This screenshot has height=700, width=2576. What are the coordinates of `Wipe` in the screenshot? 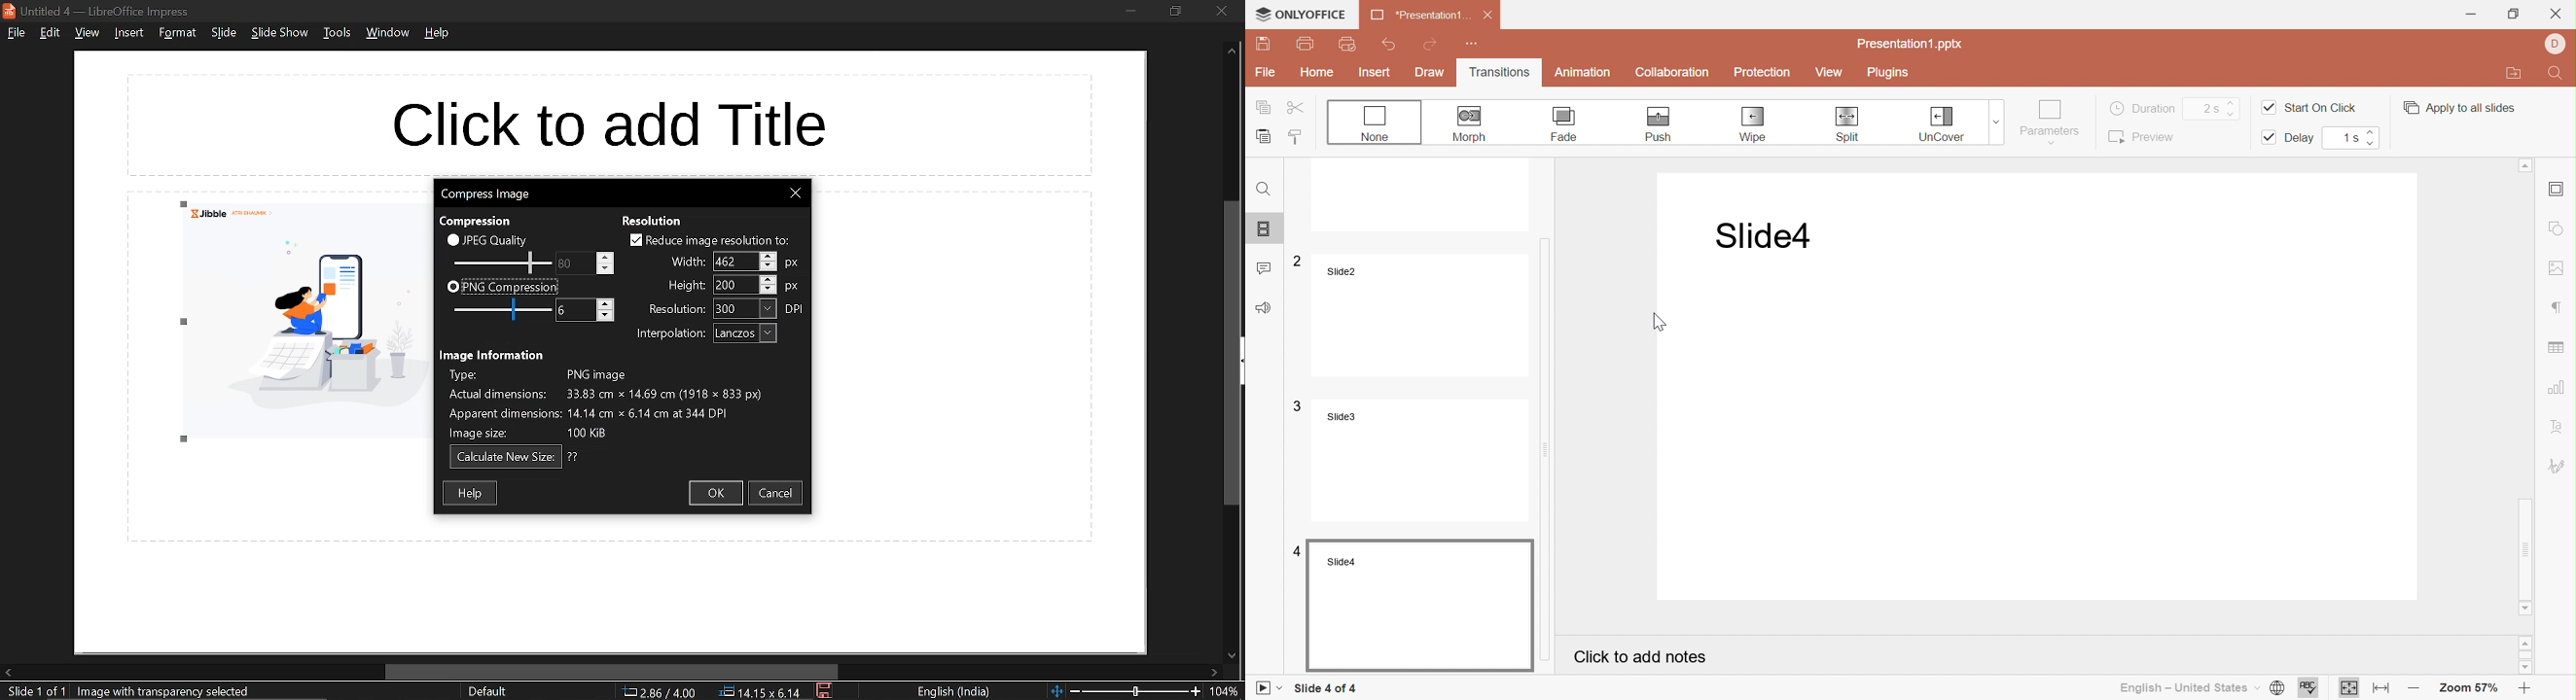 It's located at (1755, 125).